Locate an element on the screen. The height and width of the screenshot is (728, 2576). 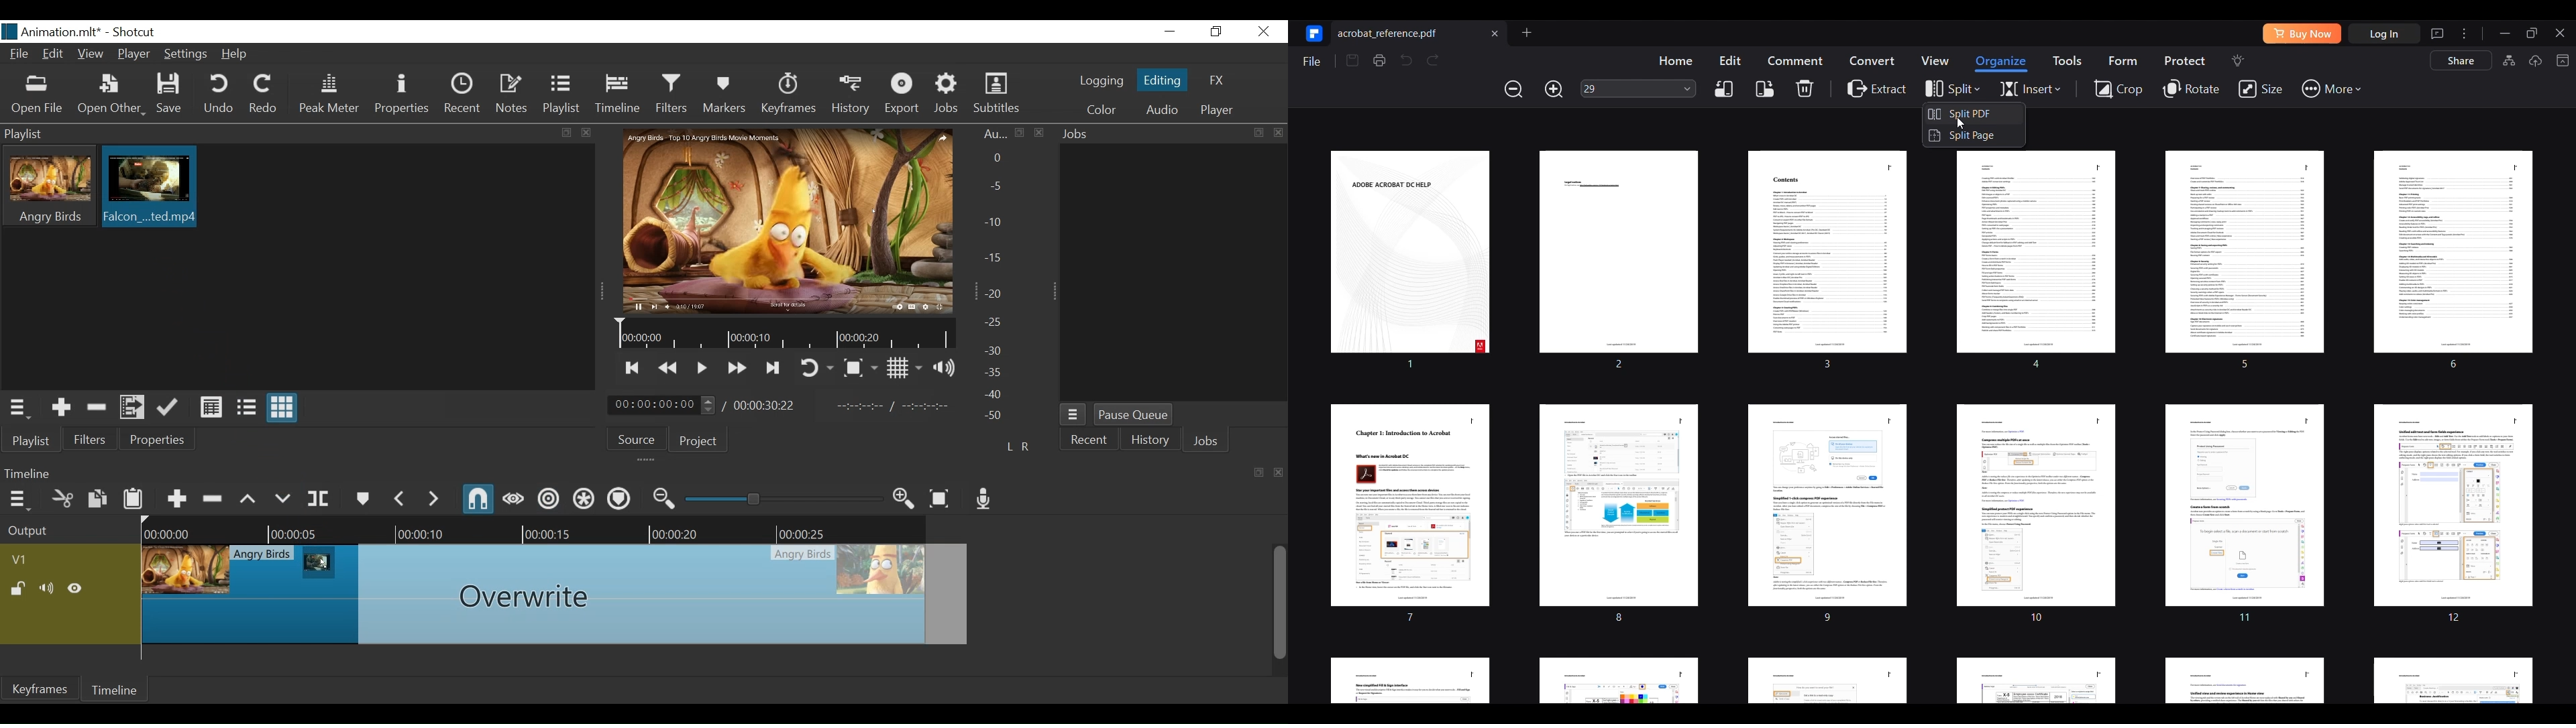
Save is located at coordinates (170, 94).